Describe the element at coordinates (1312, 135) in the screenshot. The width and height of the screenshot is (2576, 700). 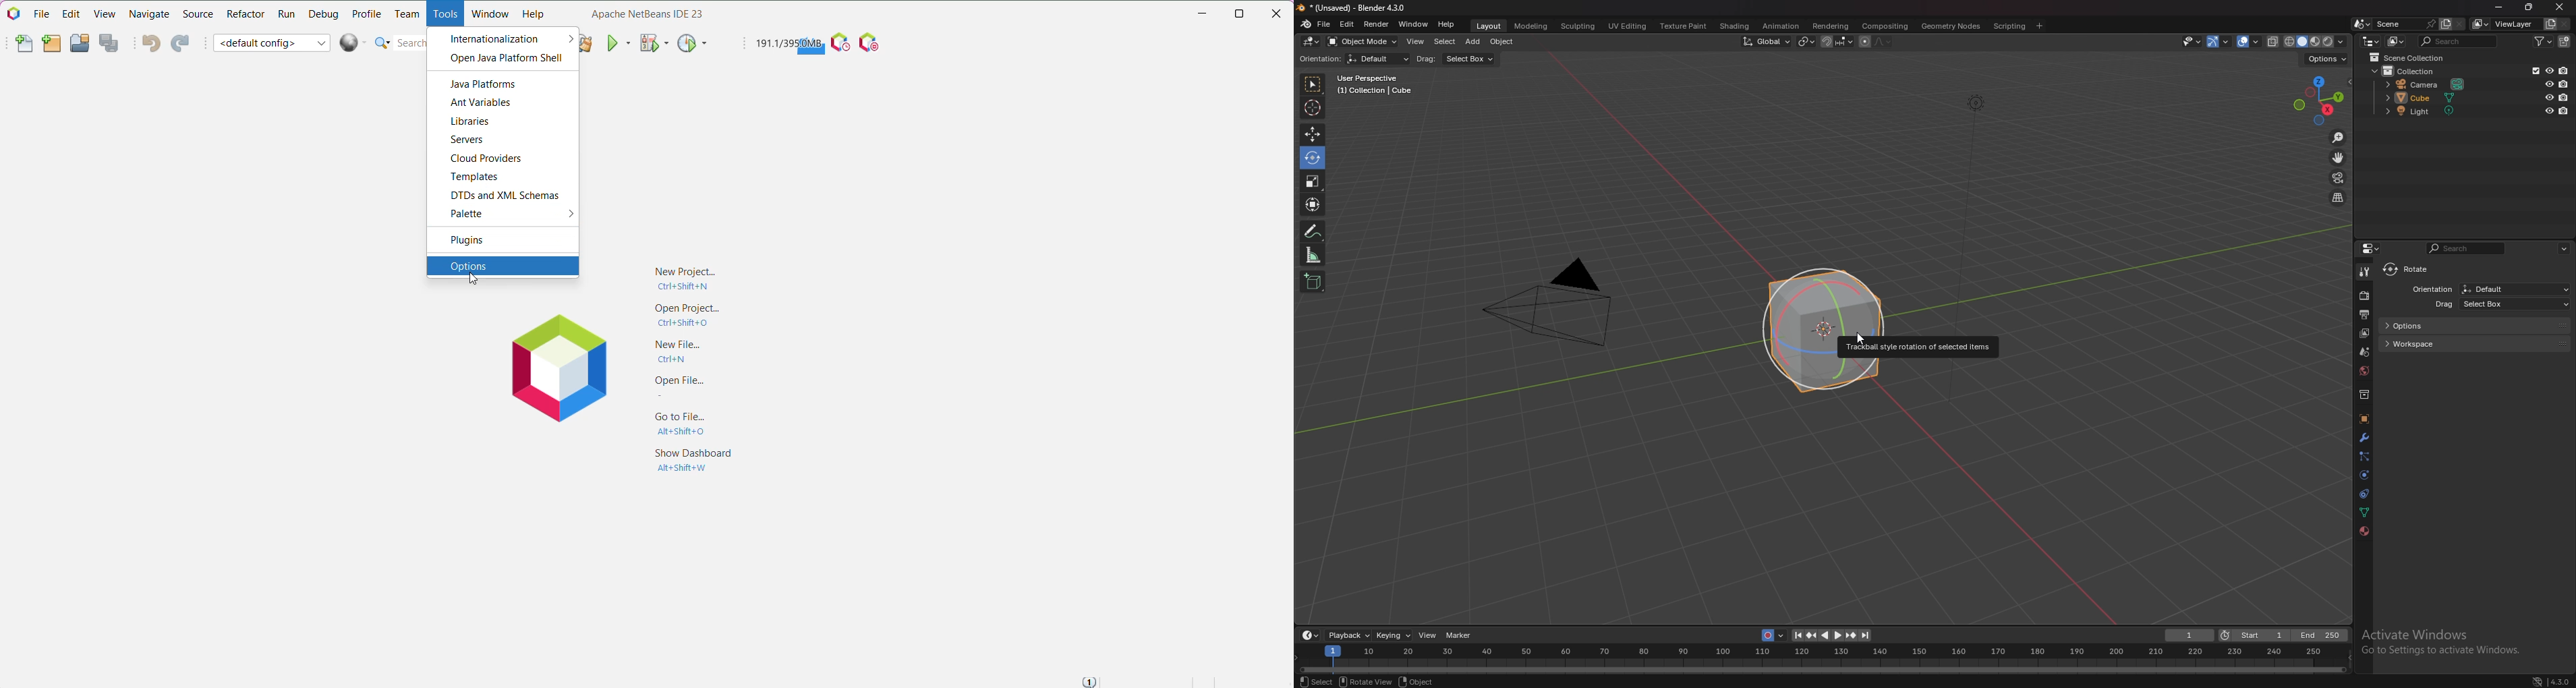
I see `move` at that location.